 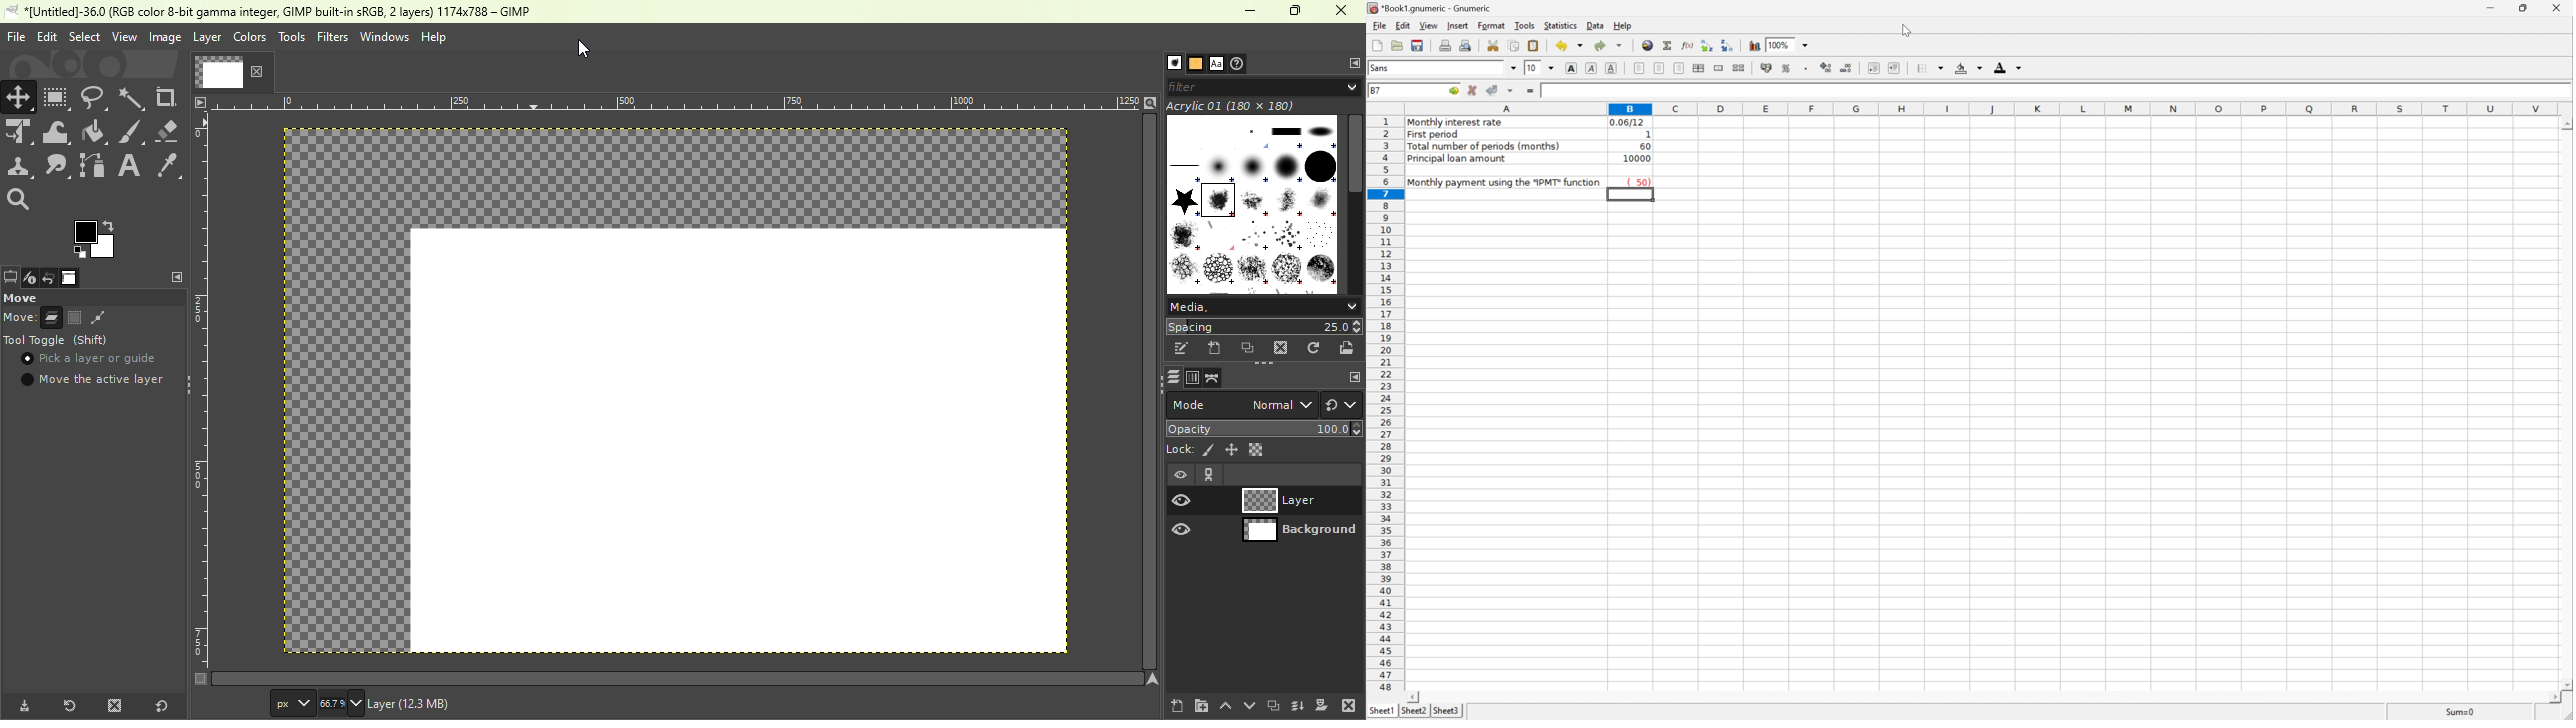 What do you see at coordinates (1252, 199) in the screenshot?
I see `Image box` at bounding box center [1252, 199].